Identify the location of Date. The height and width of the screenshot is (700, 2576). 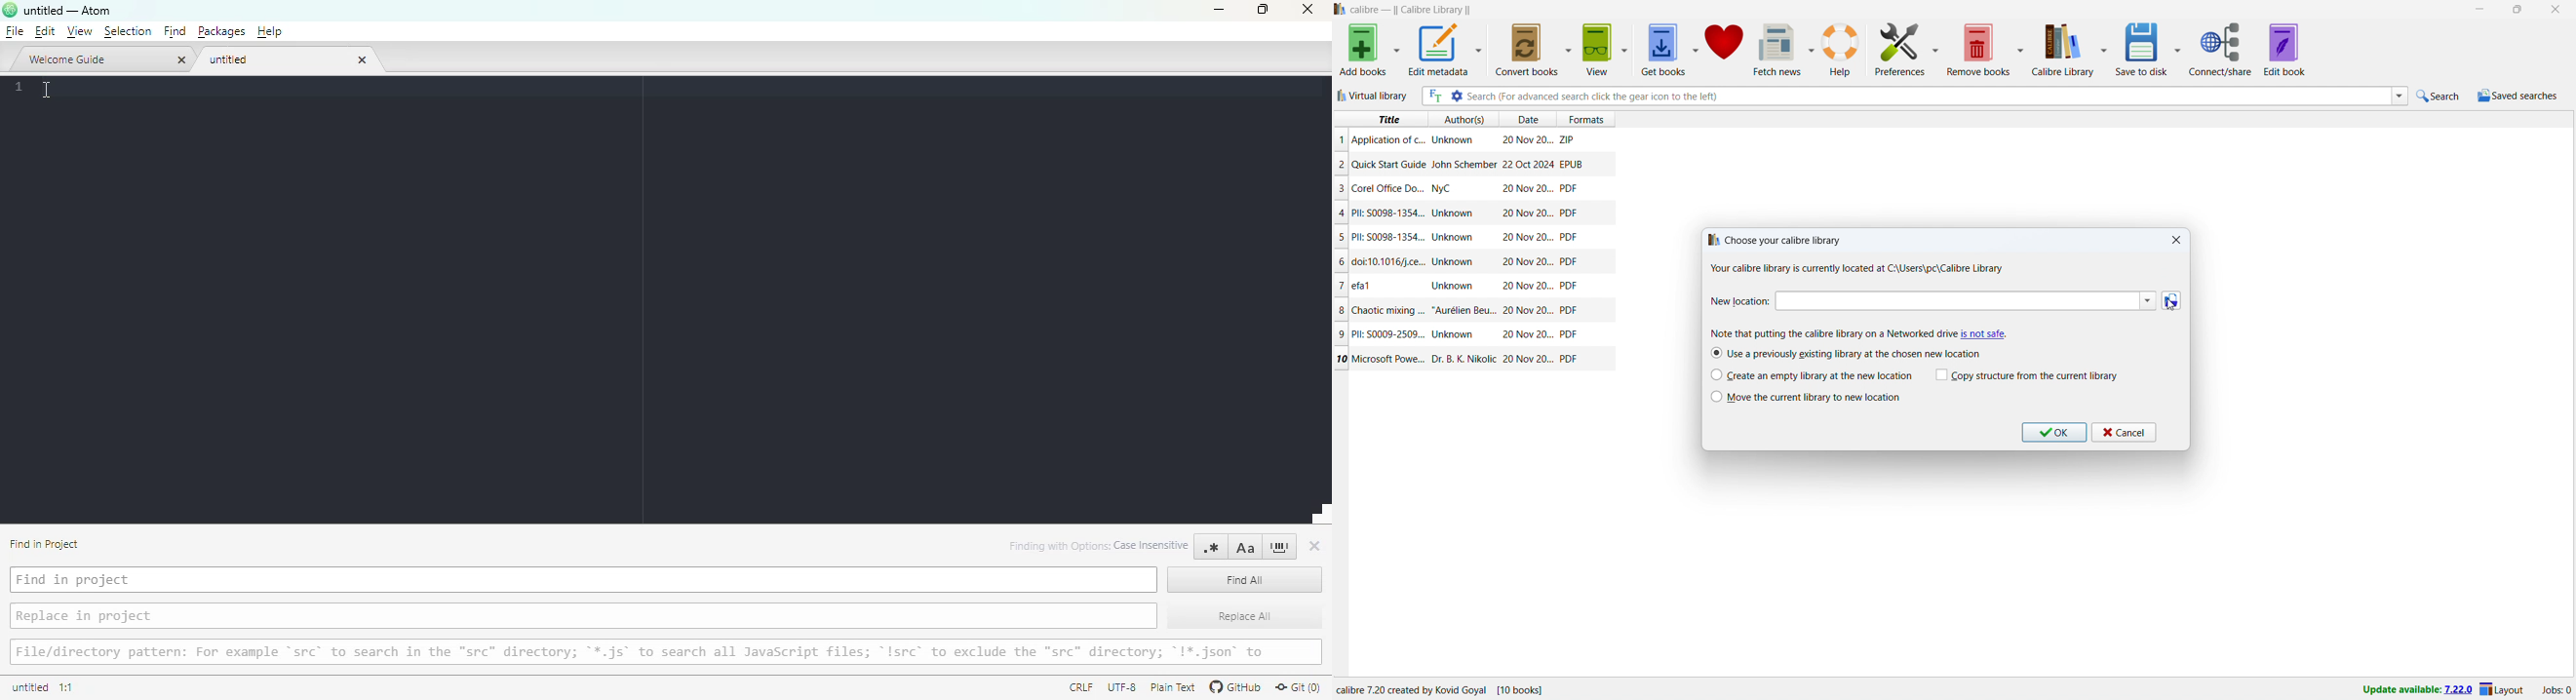
(1526, 286).